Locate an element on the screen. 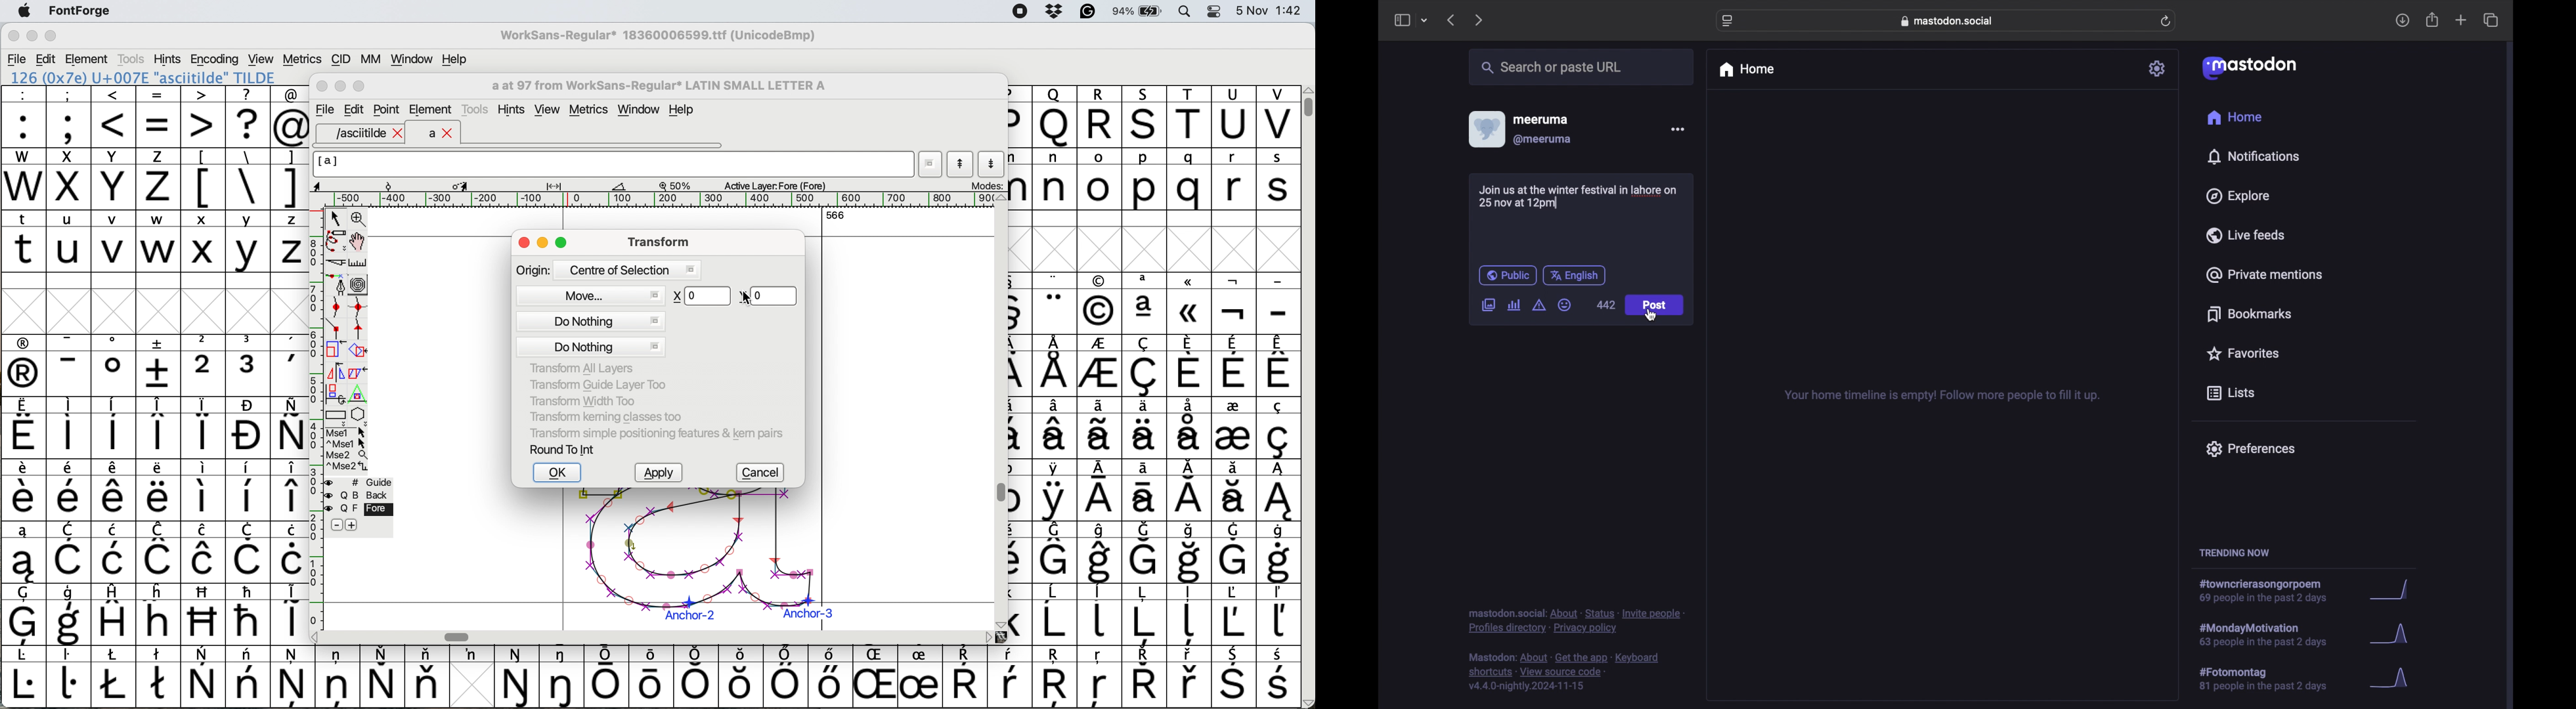 The width and height of the screenshot is (2576, 728). share is located at coordinates (2433, 20).